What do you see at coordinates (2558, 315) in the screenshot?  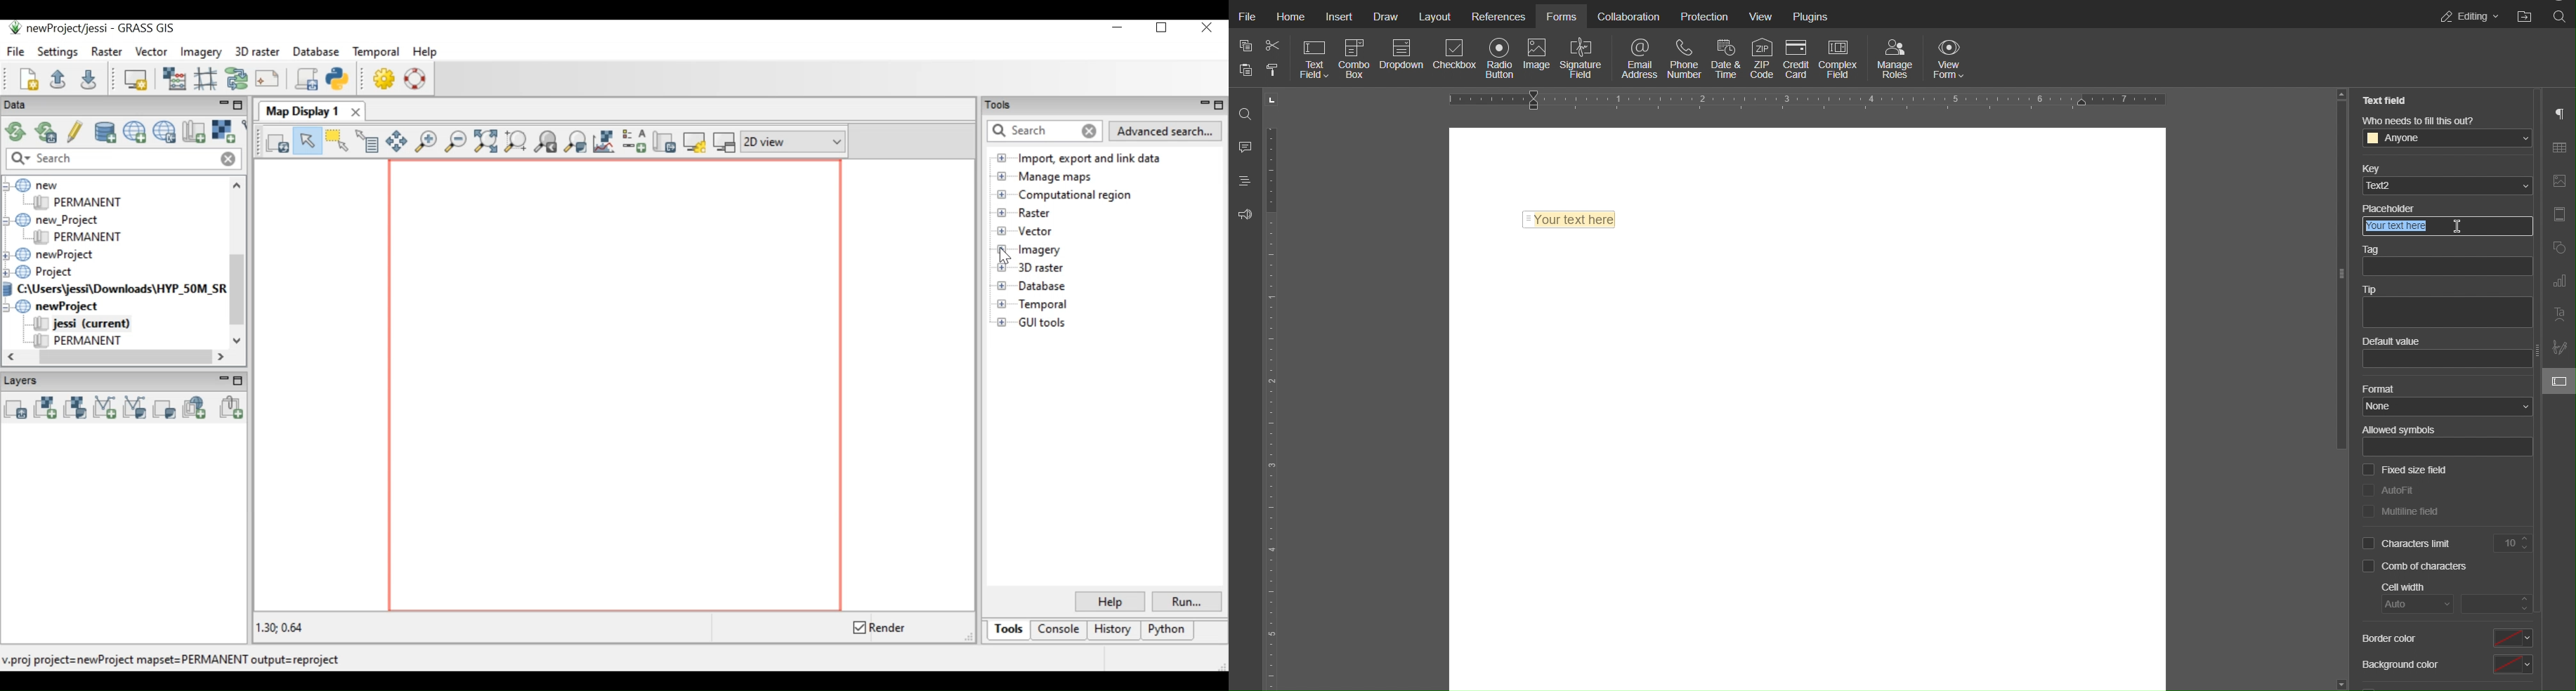 I see `Text Art` at bounding box center [2558, 315].